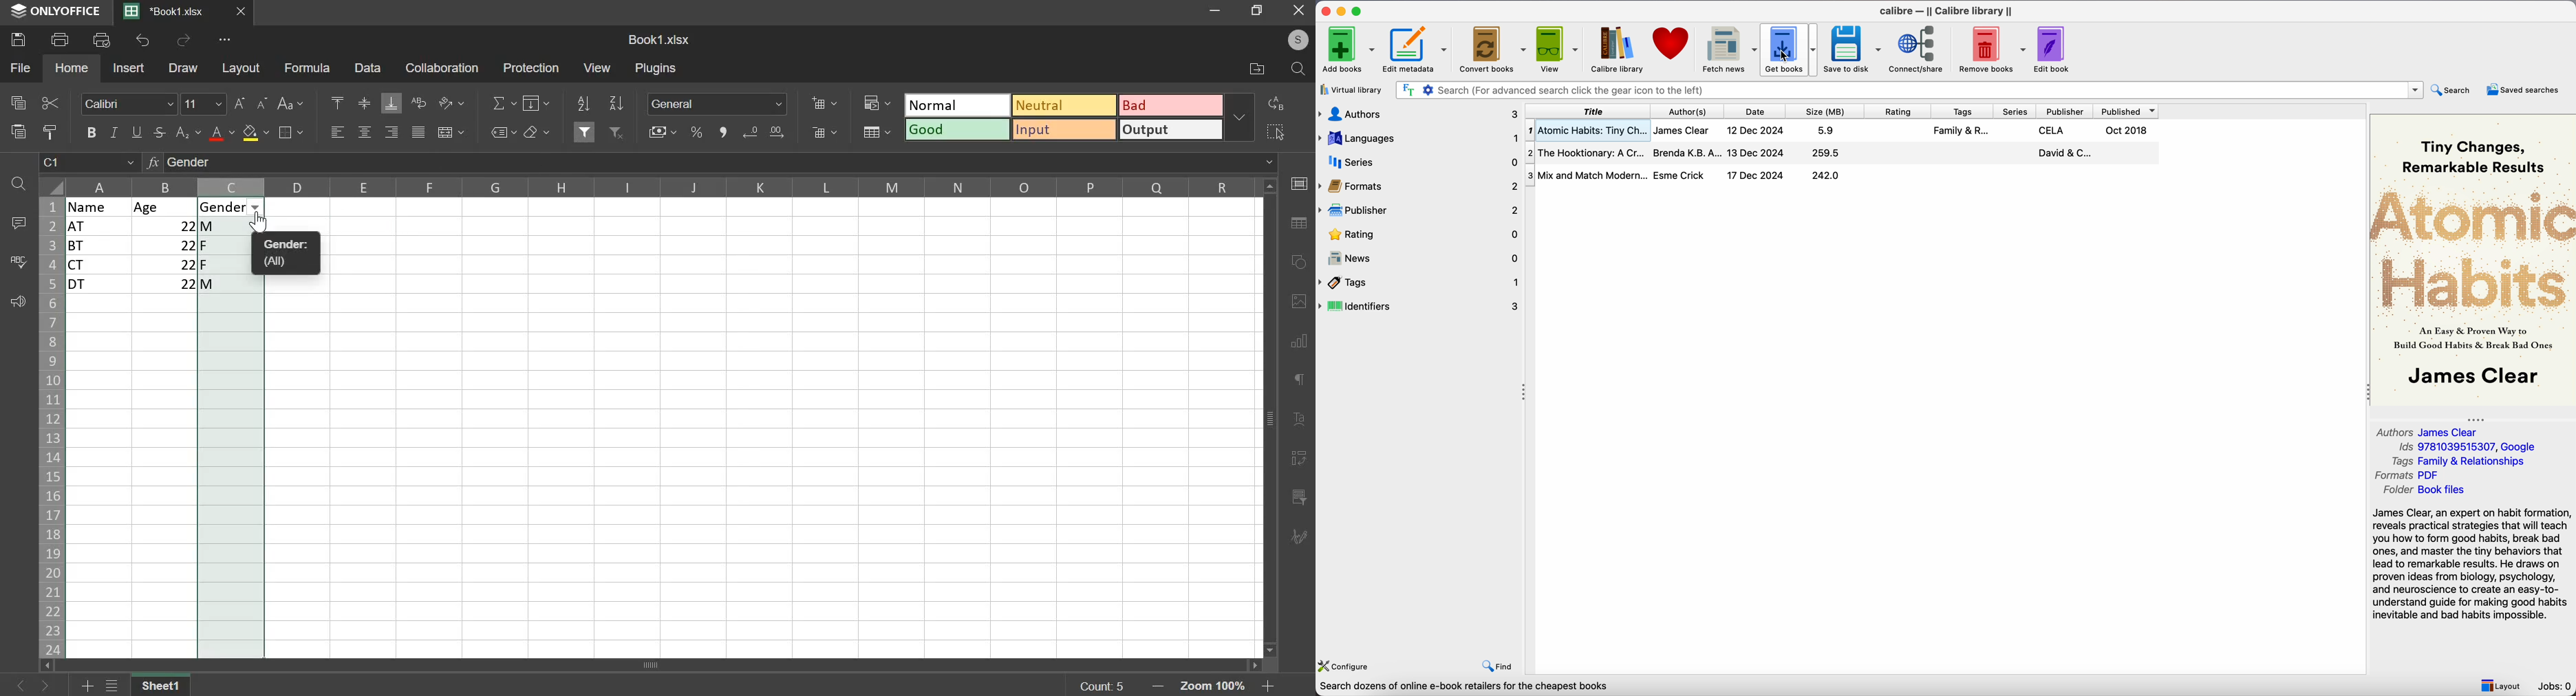 The image size is (2576, 700). I want to click on 22, so click(166, 264).